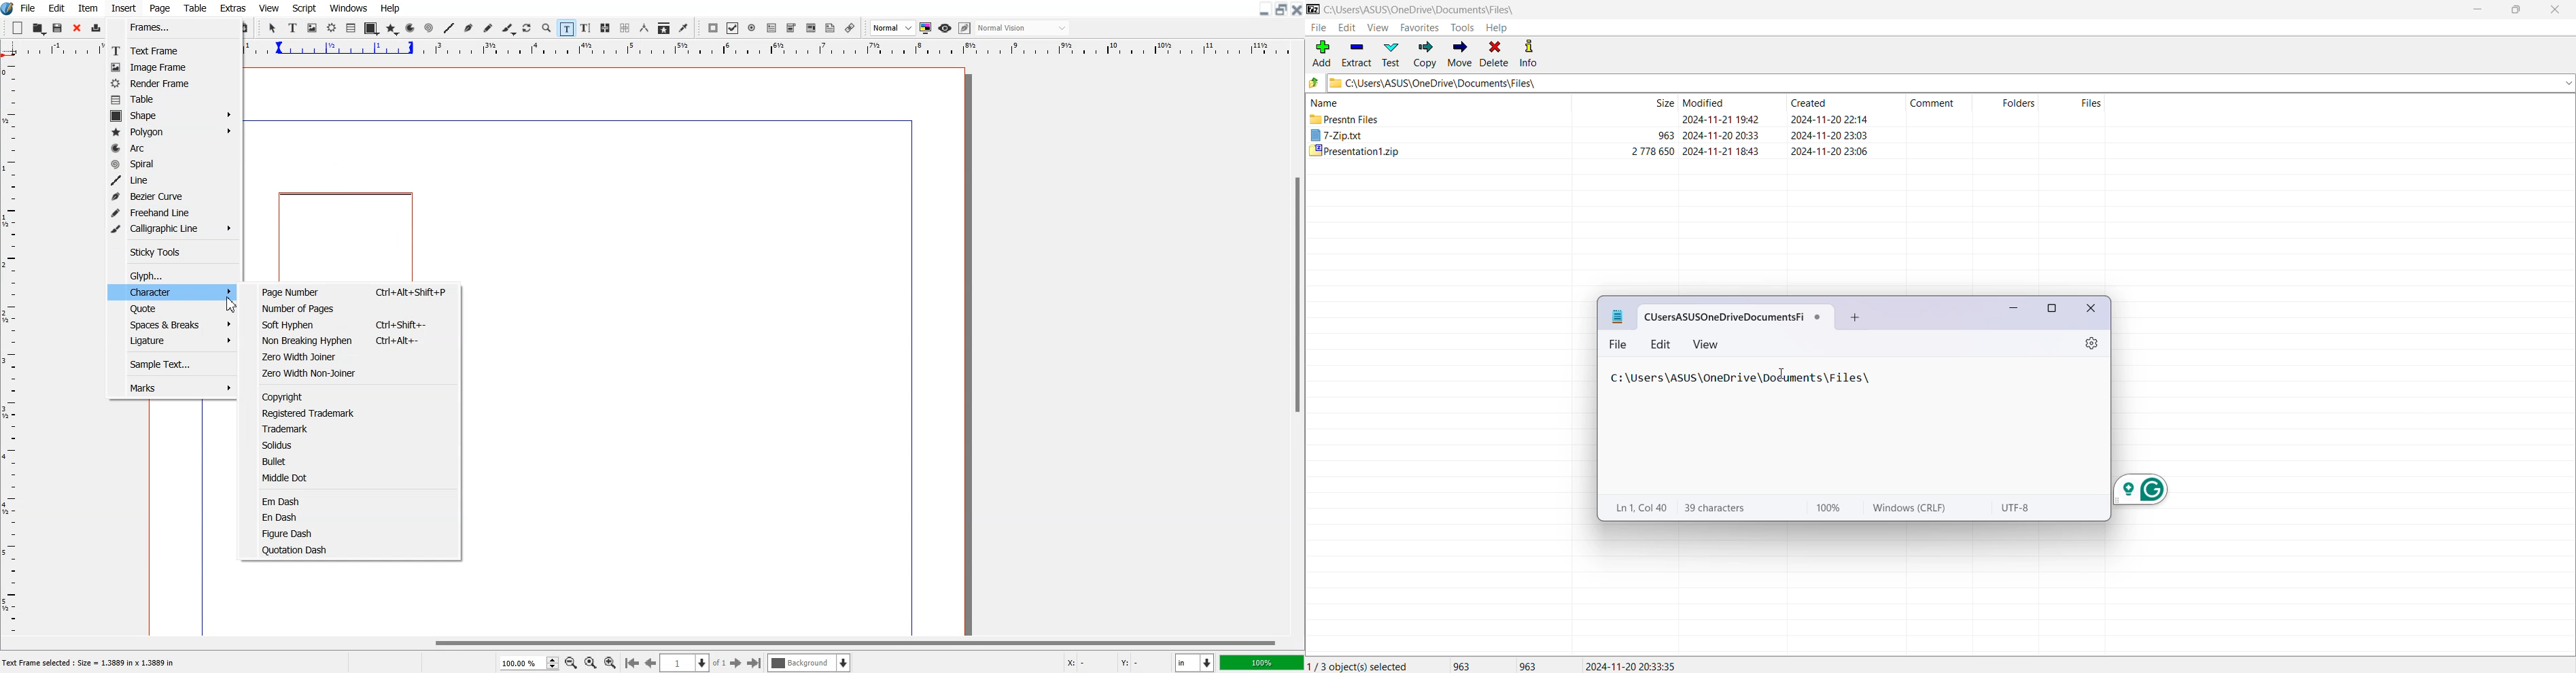 Image resolution: width=2576 pixels, height=700 pixels. Describe the element at coordinates (167, 67) in the screenshot. I see `Image Frame` at that location.